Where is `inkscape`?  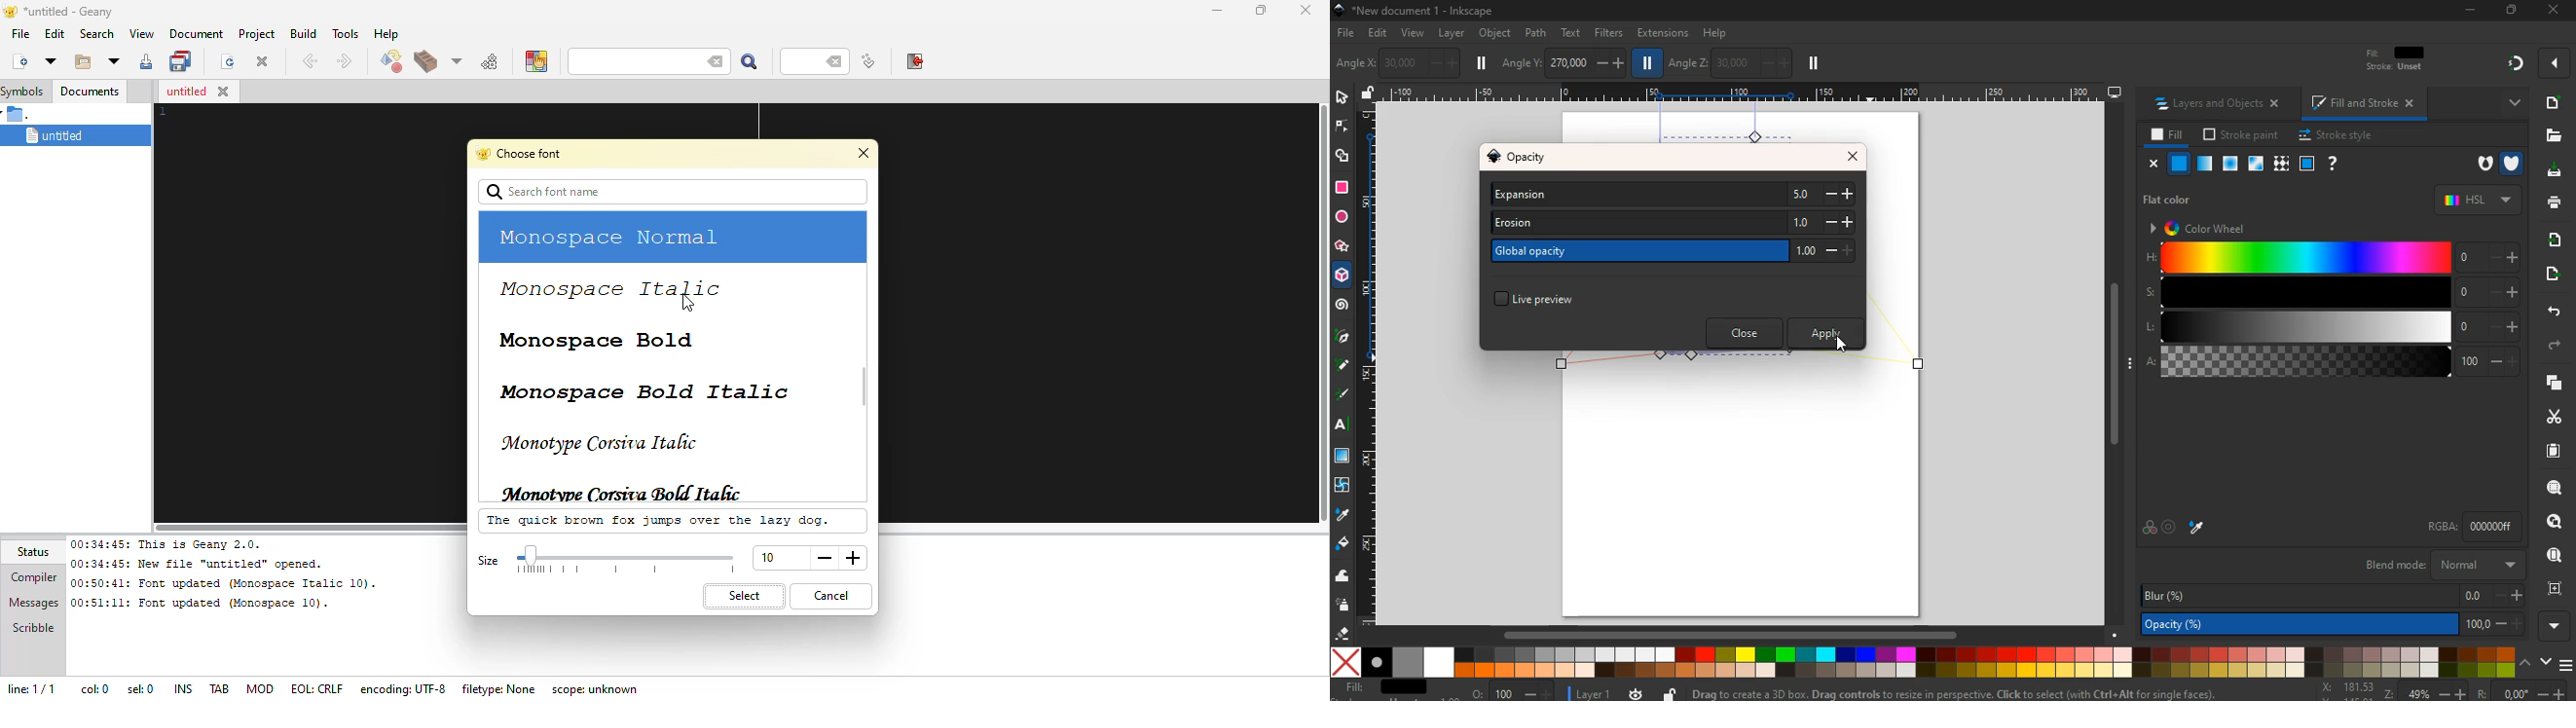
inkscape is located at coordinates (1428, 11).